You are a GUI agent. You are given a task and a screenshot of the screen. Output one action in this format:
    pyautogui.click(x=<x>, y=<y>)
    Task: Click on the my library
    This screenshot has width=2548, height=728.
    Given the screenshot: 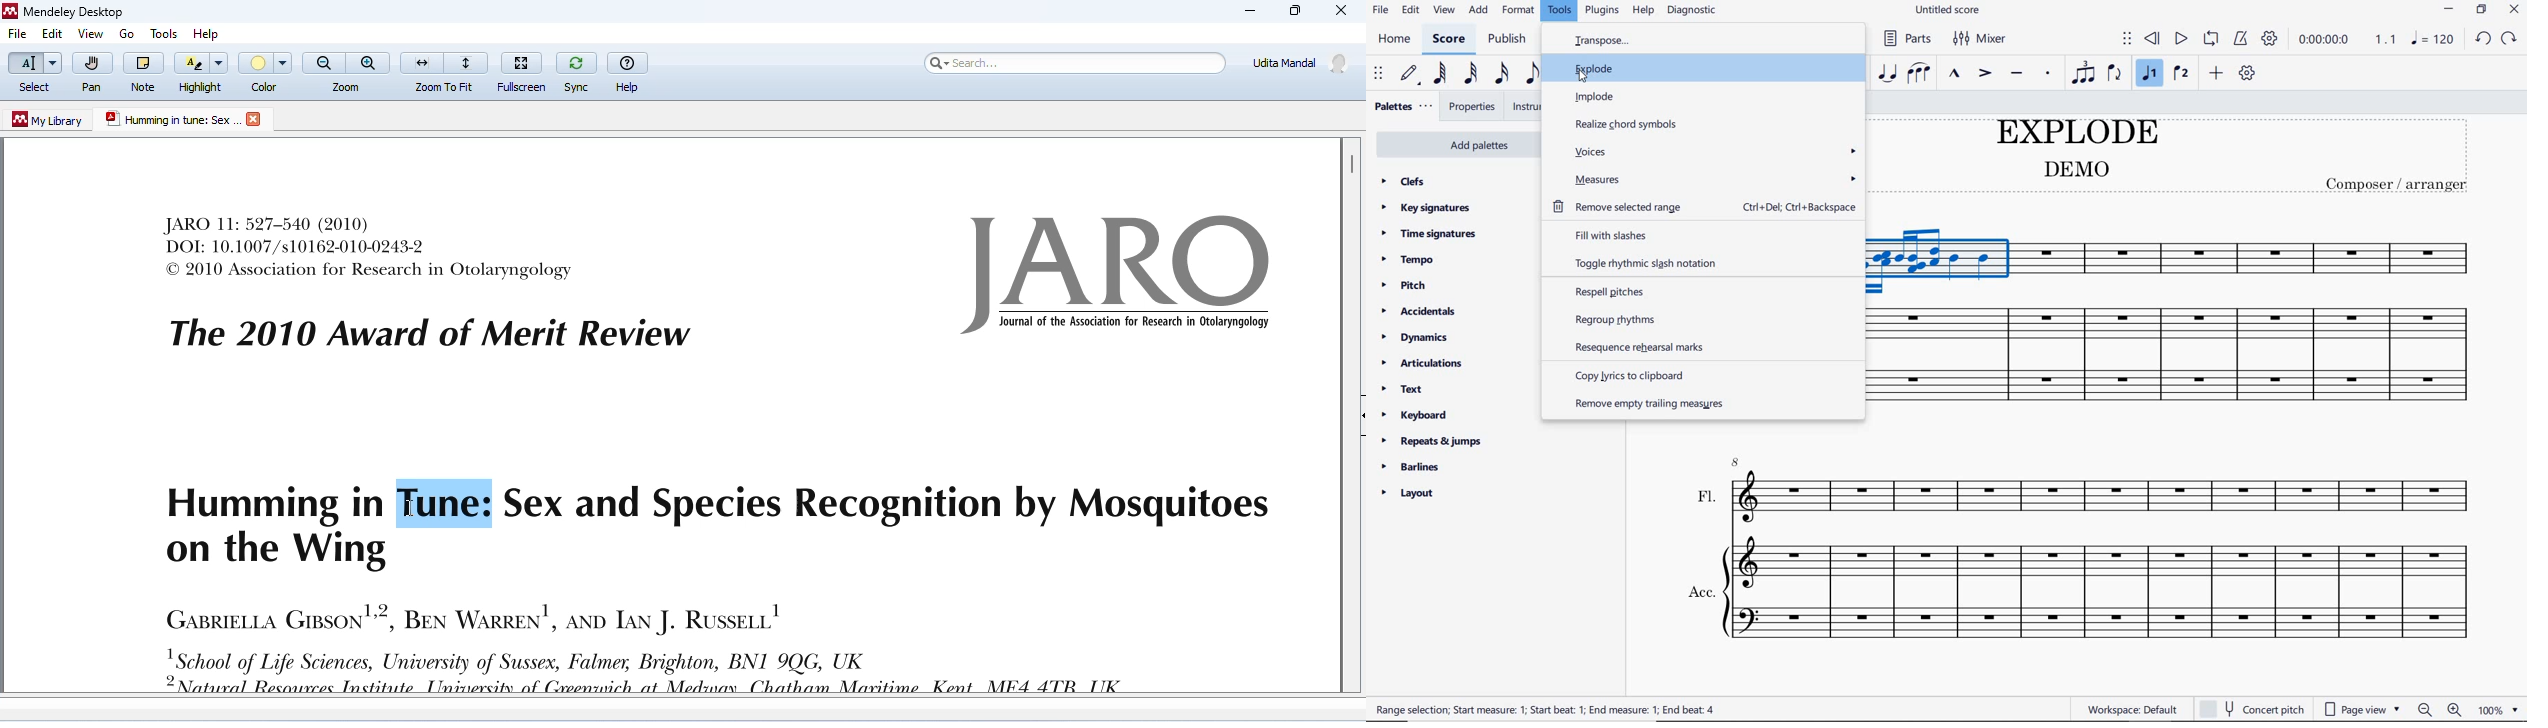 What is the action you would take?
    pyautogui.click(x=49, y=120)
    